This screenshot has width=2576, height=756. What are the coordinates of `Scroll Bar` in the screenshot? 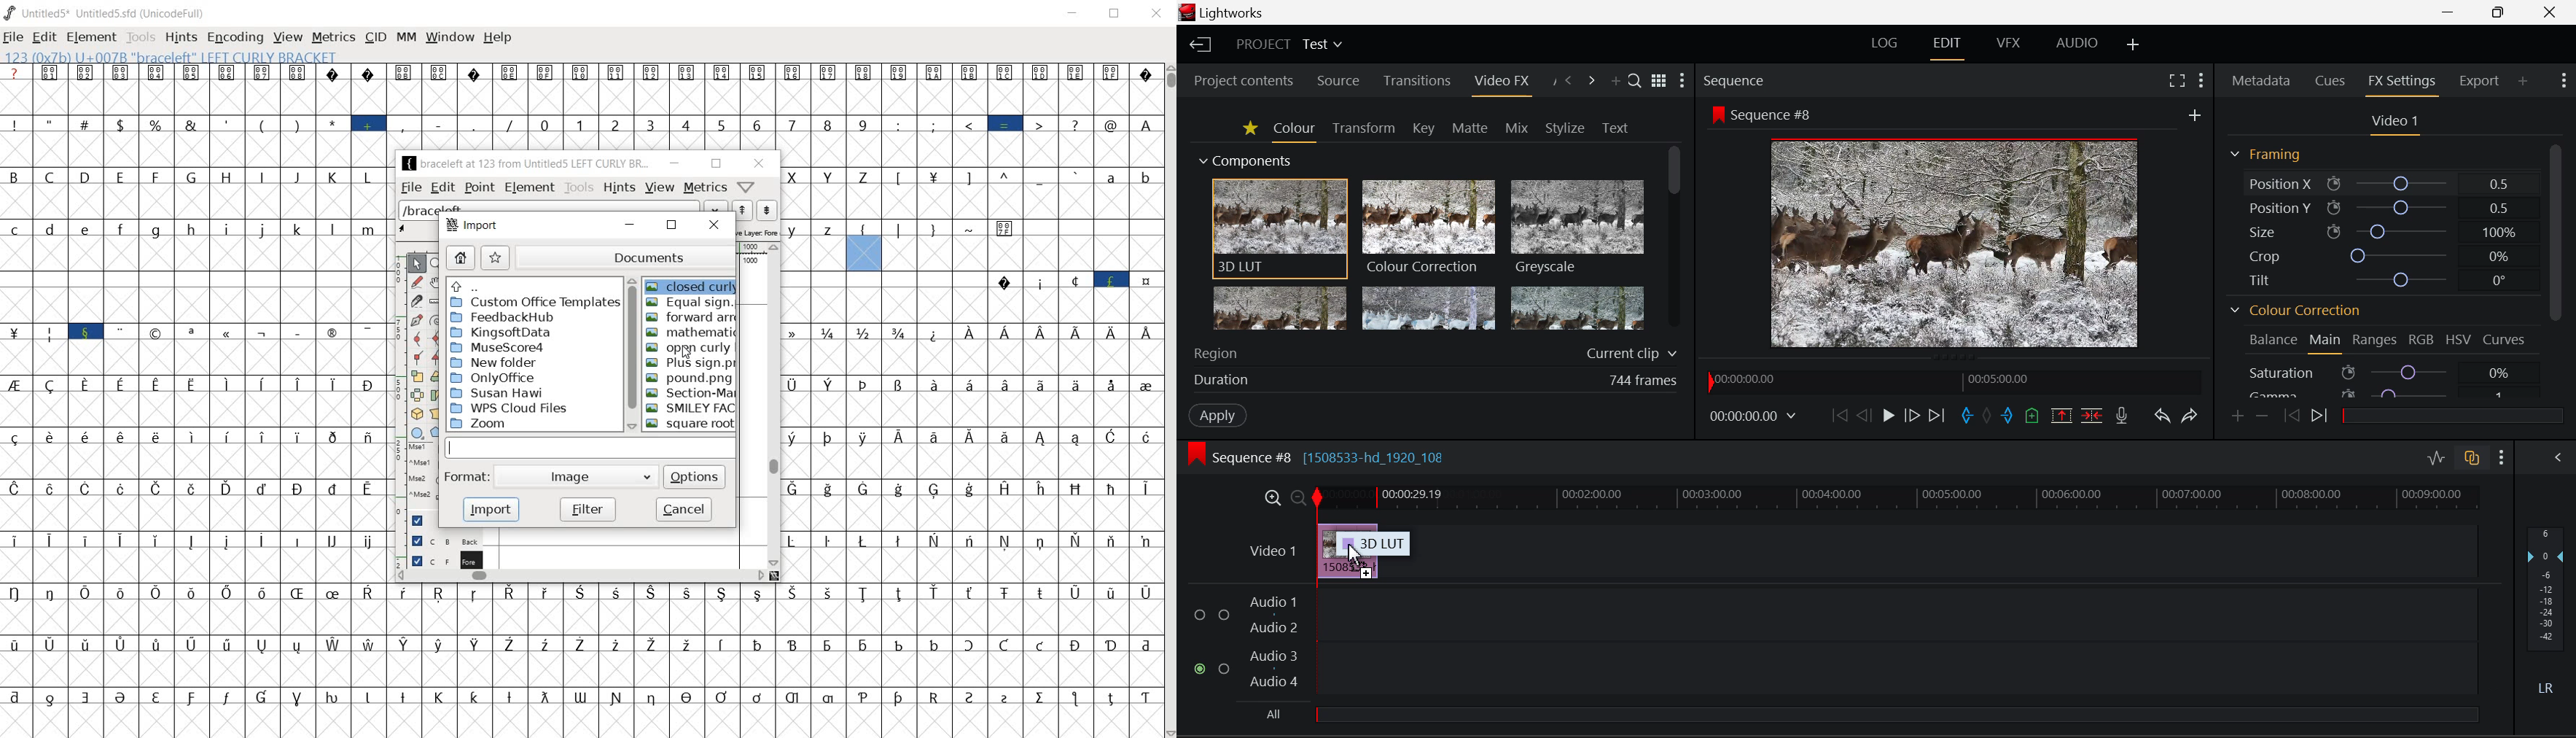 It's located at (2558, 268).